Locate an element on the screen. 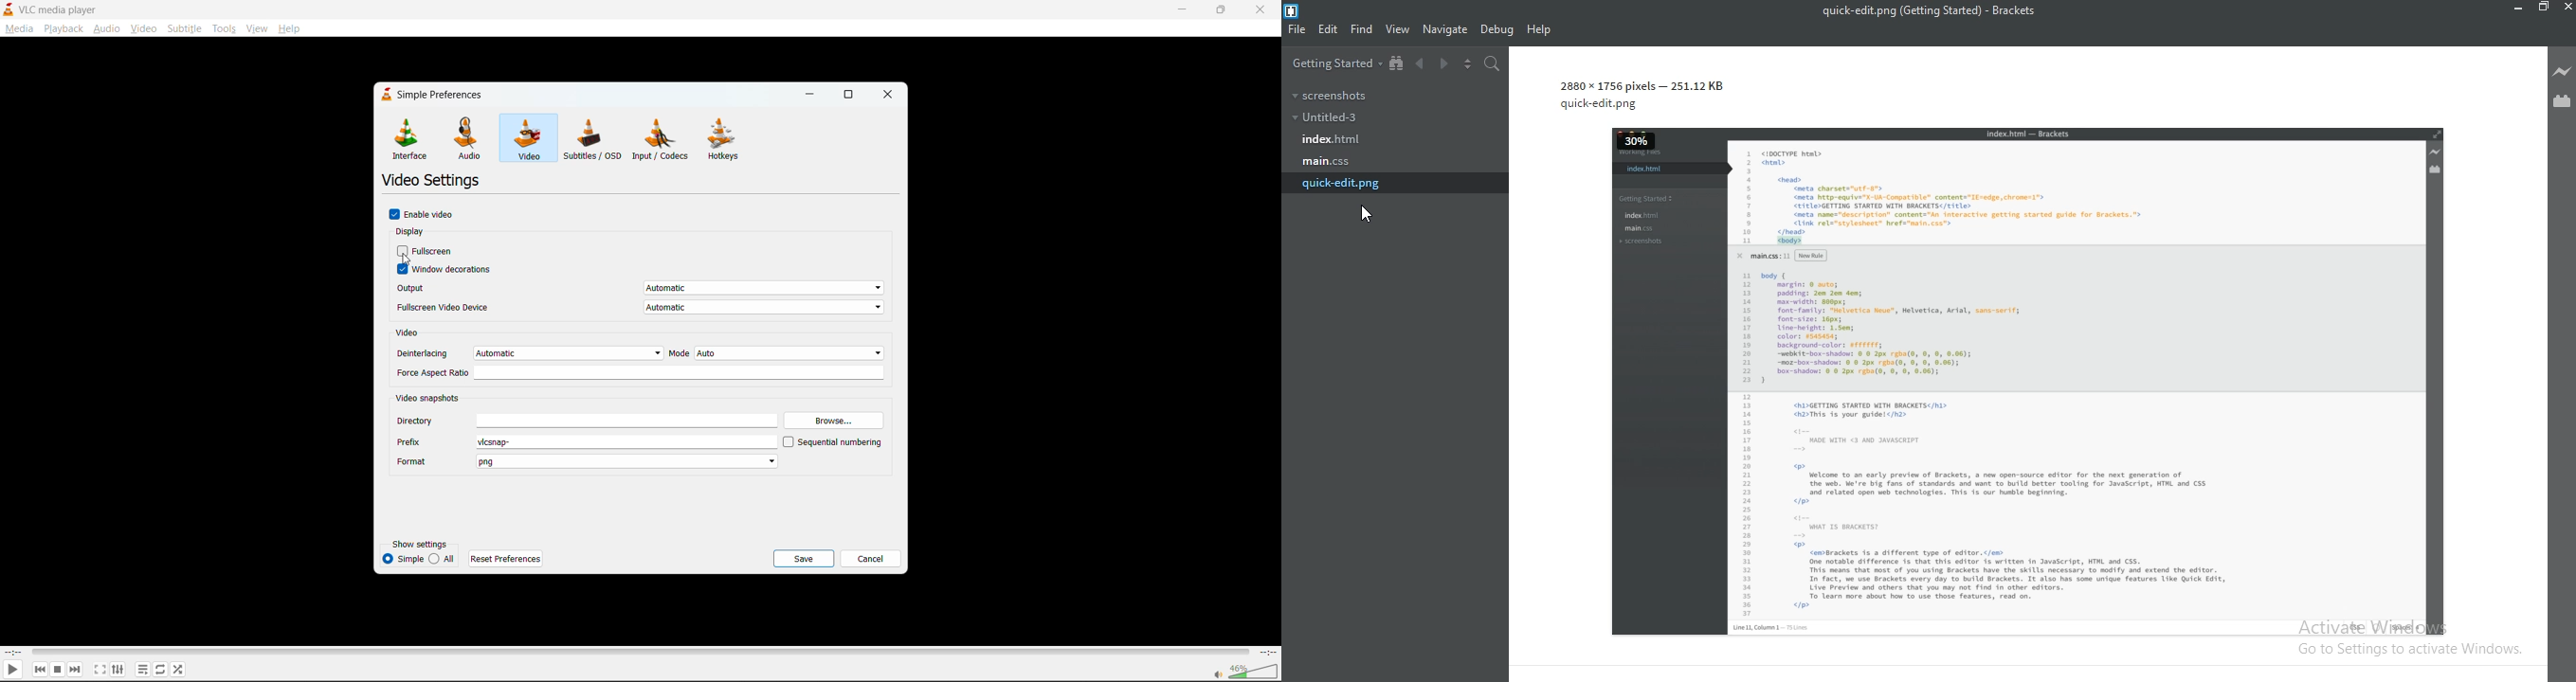 The height and width of the screenshot is (700, 2576). reset preferences is located at coordinates (509, 561).